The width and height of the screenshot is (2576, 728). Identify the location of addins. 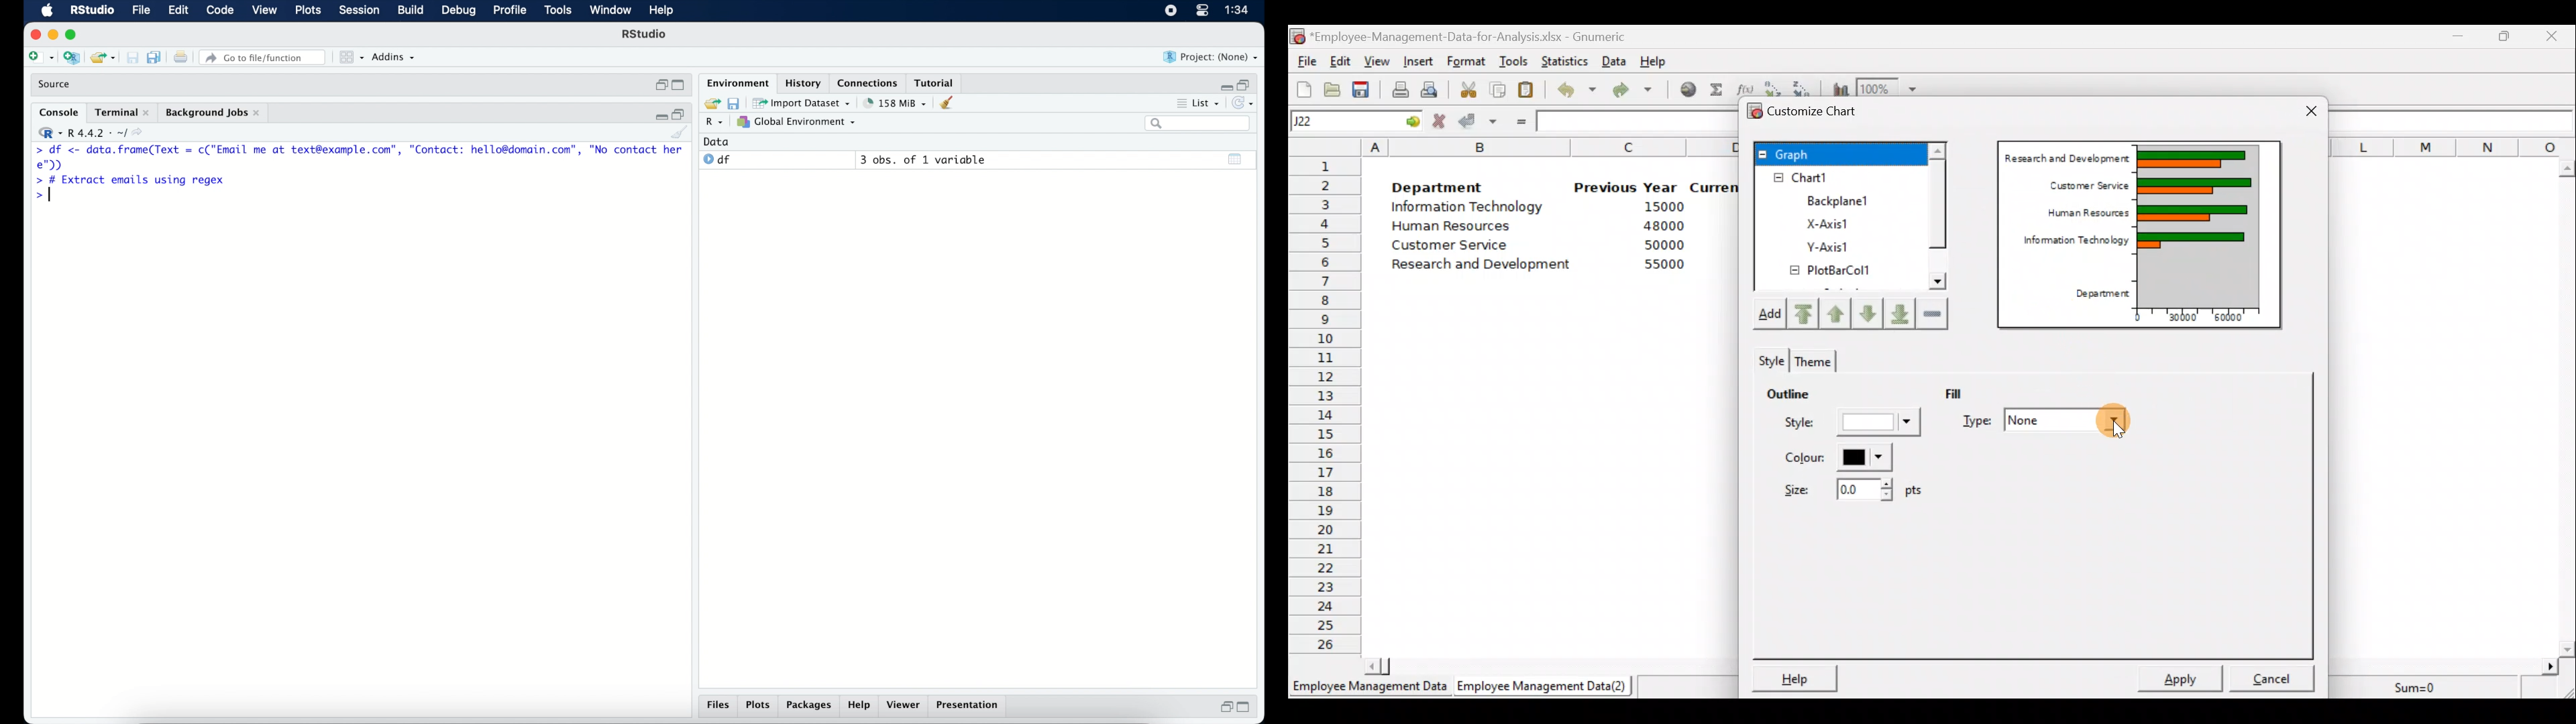
(394, 58).